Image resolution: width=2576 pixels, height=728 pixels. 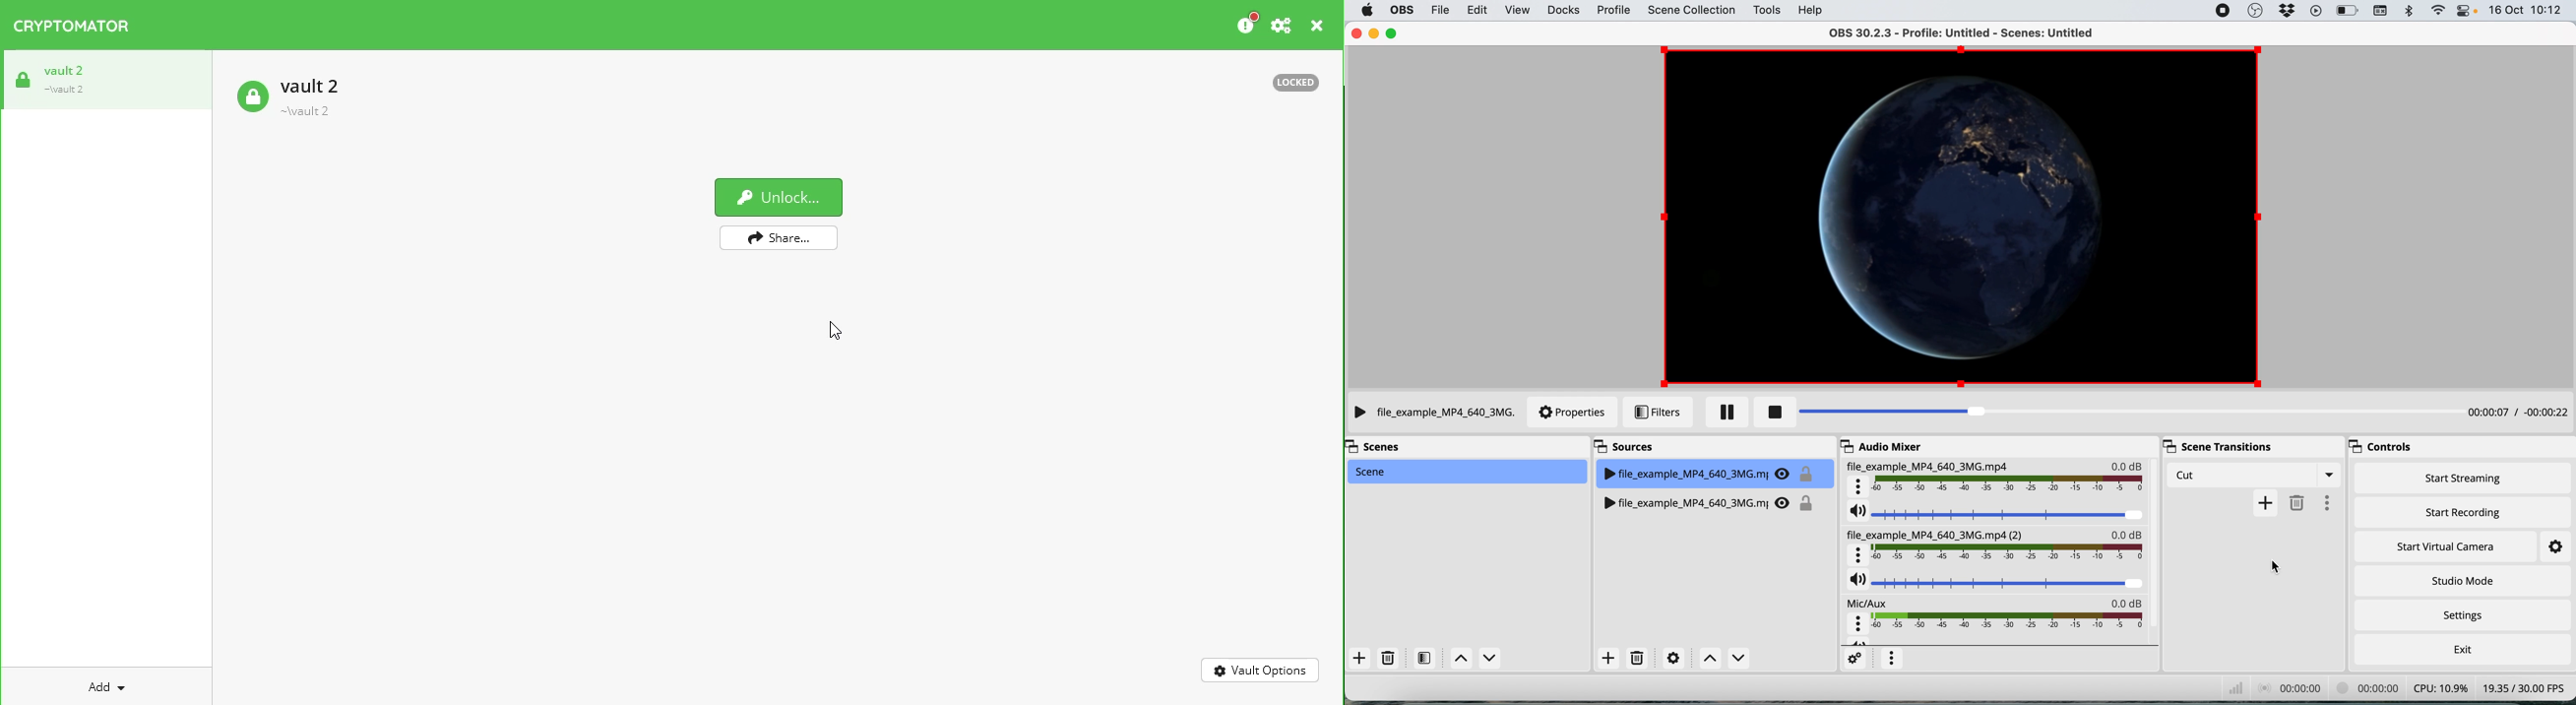 What do you see at coordinates (2327, 475) in the screenshot?
I see `Caret Menu` at bounding box center [2327, 475].